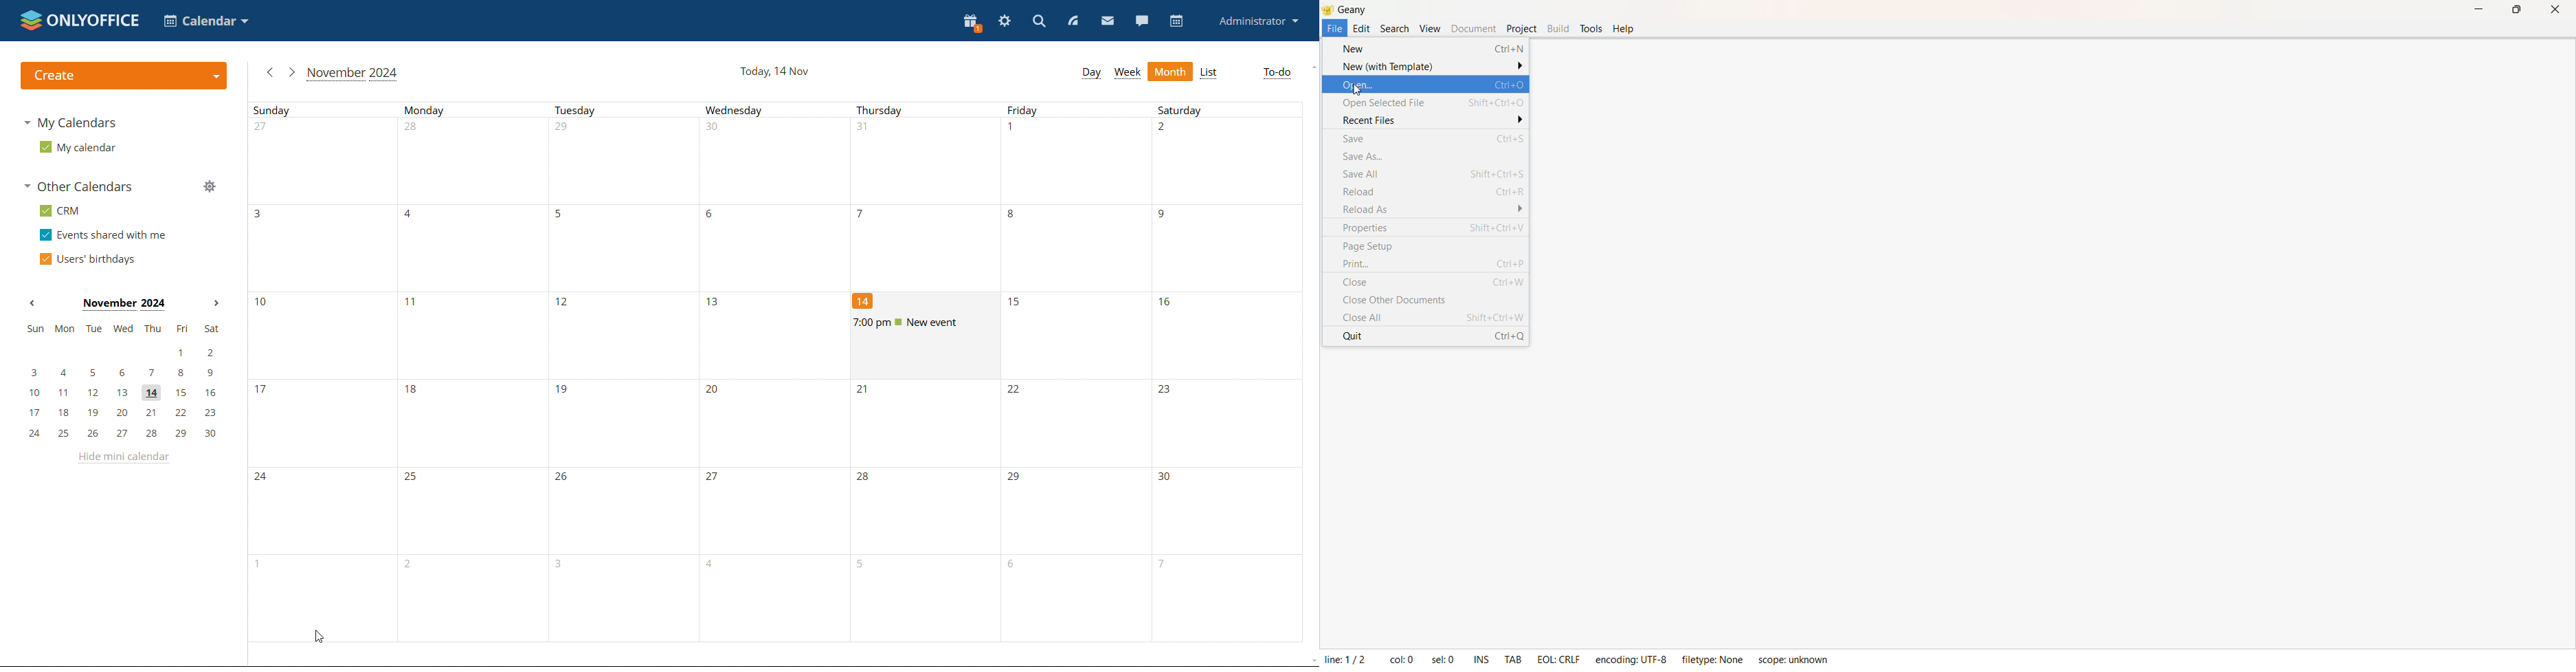 This screenshot has width=2576, height=672. What do you see at coordinates (866, 391) in the screenshot?
I see `number` at bounding box center [866, 391].